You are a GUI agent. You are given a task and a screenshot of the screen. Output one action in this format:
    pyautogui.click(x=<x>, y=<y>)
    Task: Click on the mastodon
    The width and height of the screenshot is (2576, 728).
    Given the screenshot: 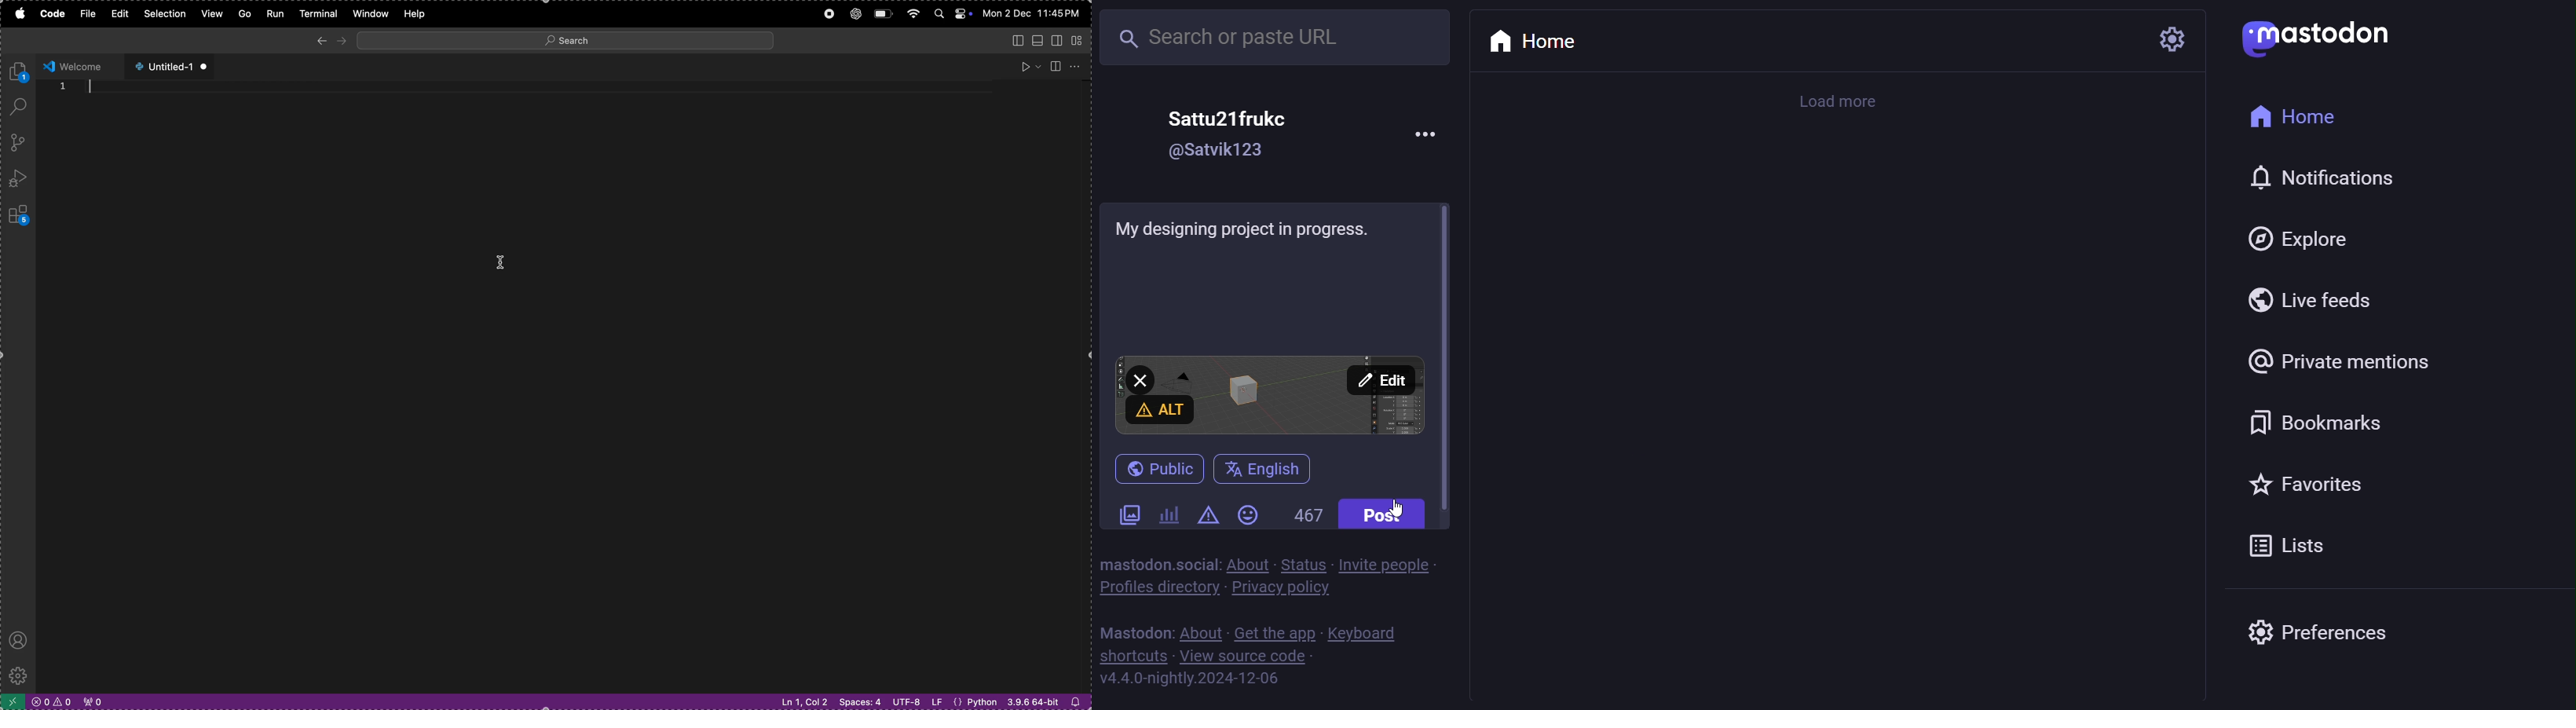 What is the action you would take?
    pyautogui.click(x=2322, y=33)
    